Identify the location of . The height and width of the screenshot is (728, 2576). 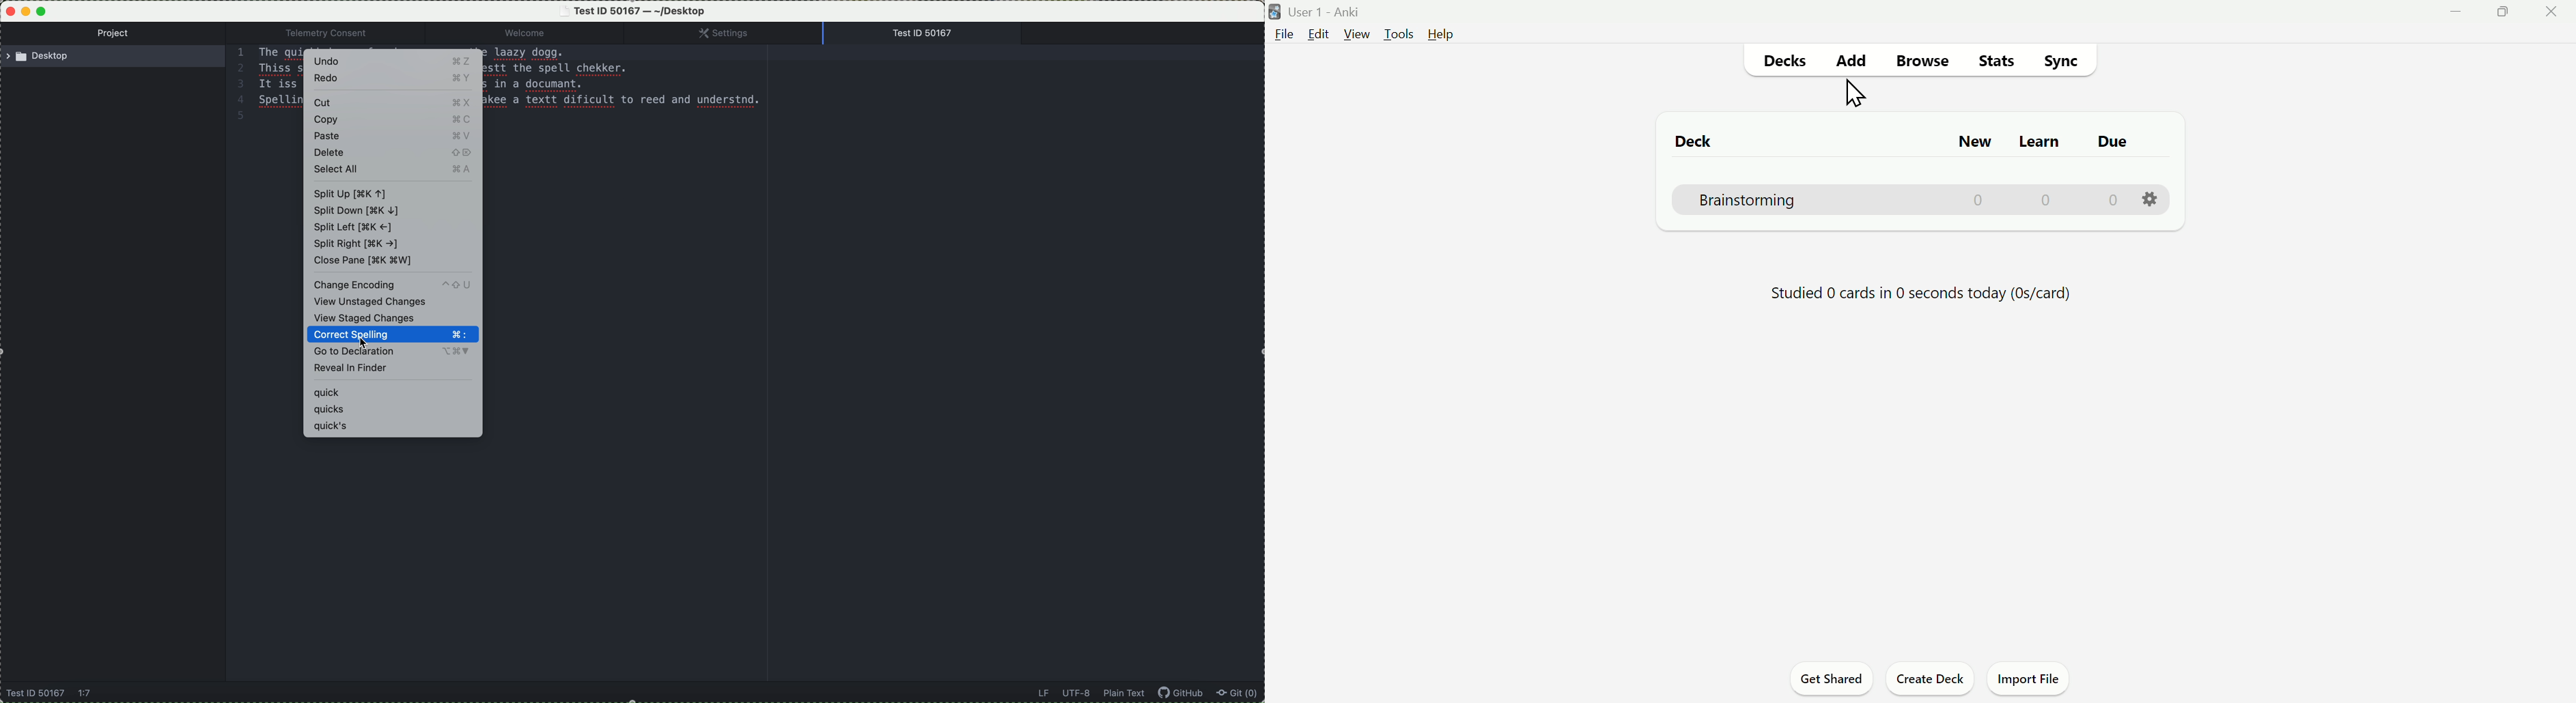
(2556, 14).